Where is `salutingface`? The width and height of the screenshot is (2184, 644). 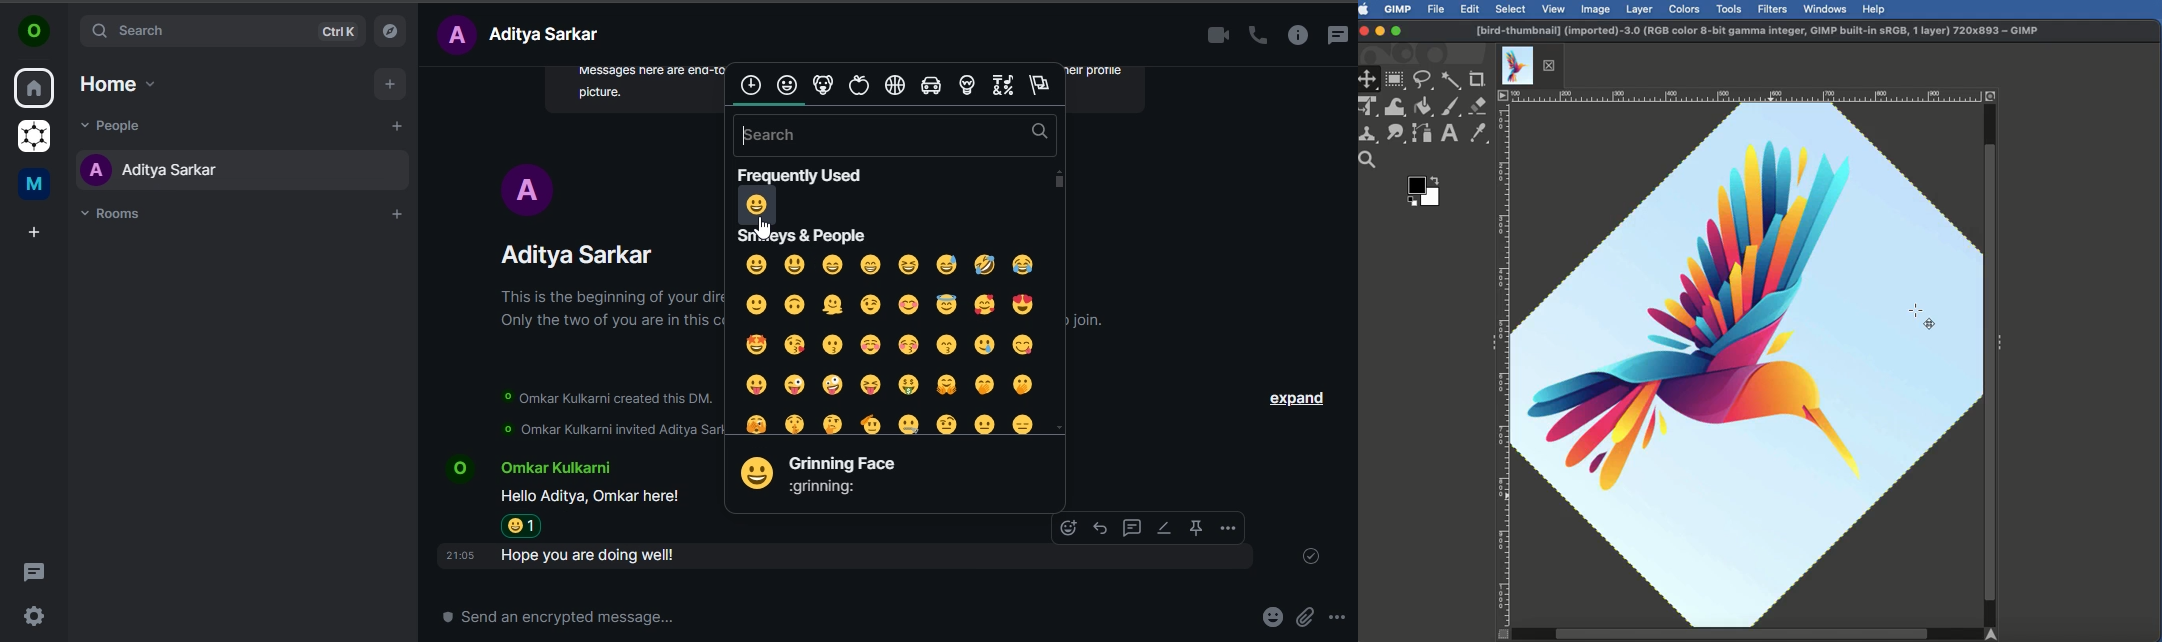 salutingface is located at coordinates (873, 422).